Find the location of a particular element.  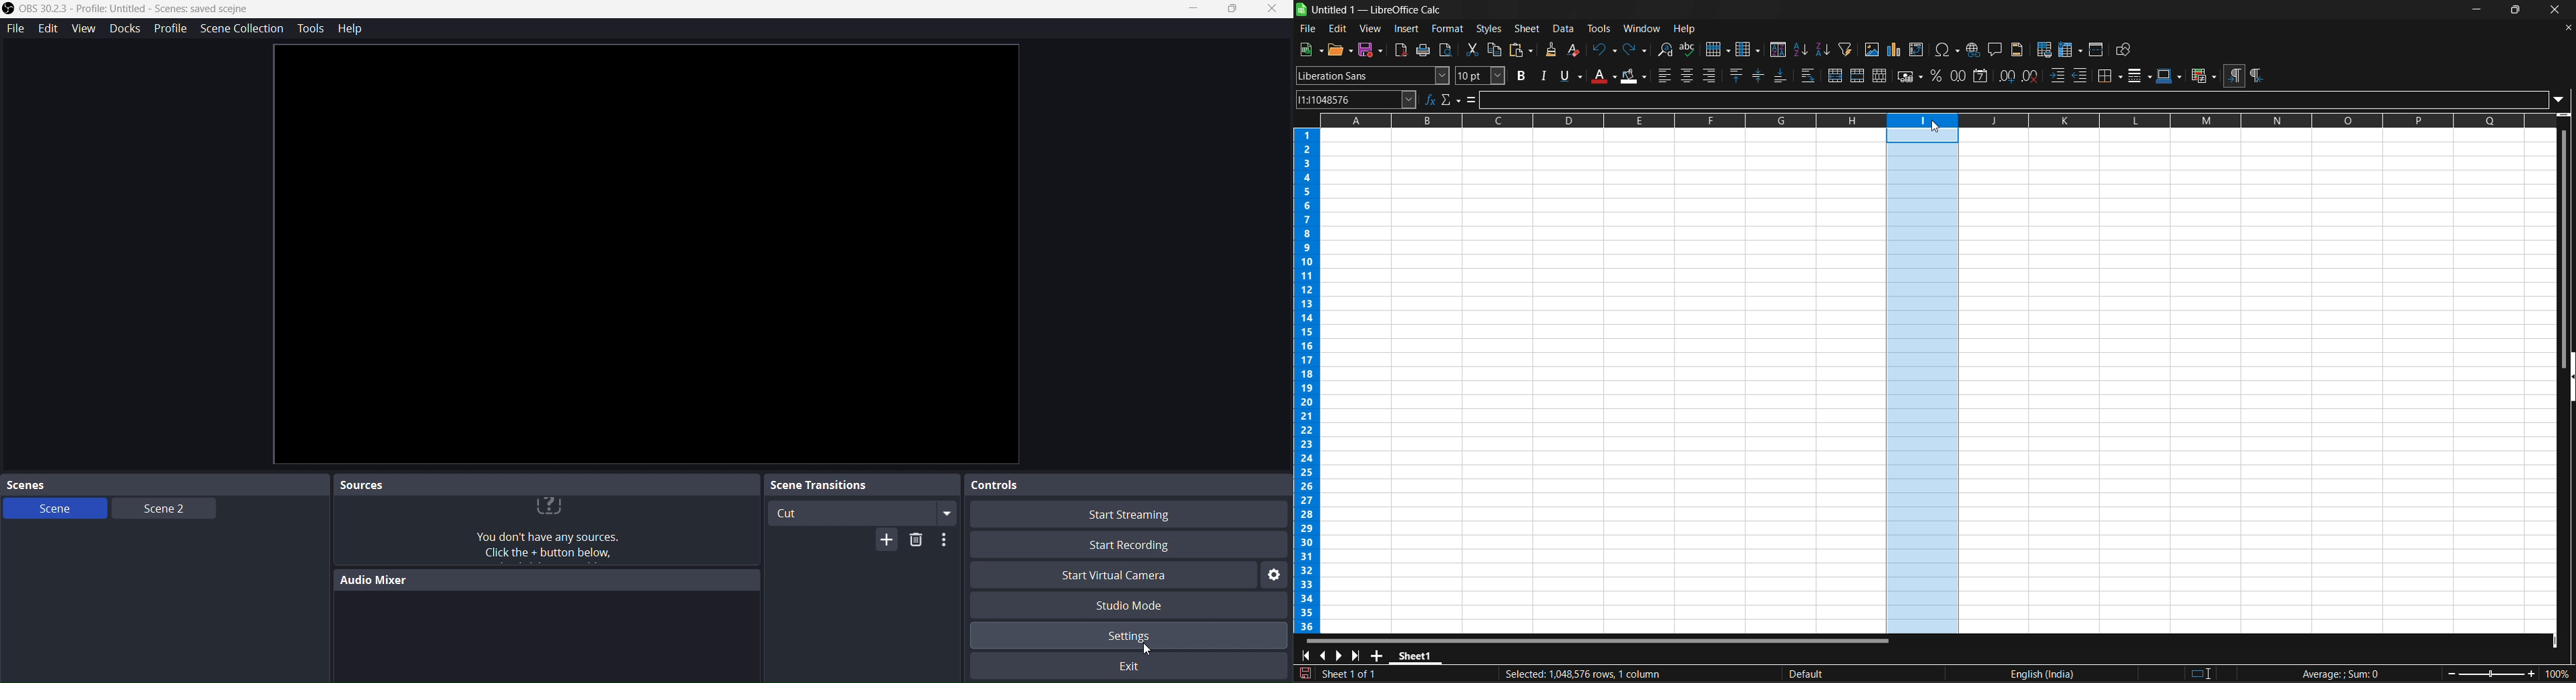

decrease indent is located at coordinates (2081, 75).